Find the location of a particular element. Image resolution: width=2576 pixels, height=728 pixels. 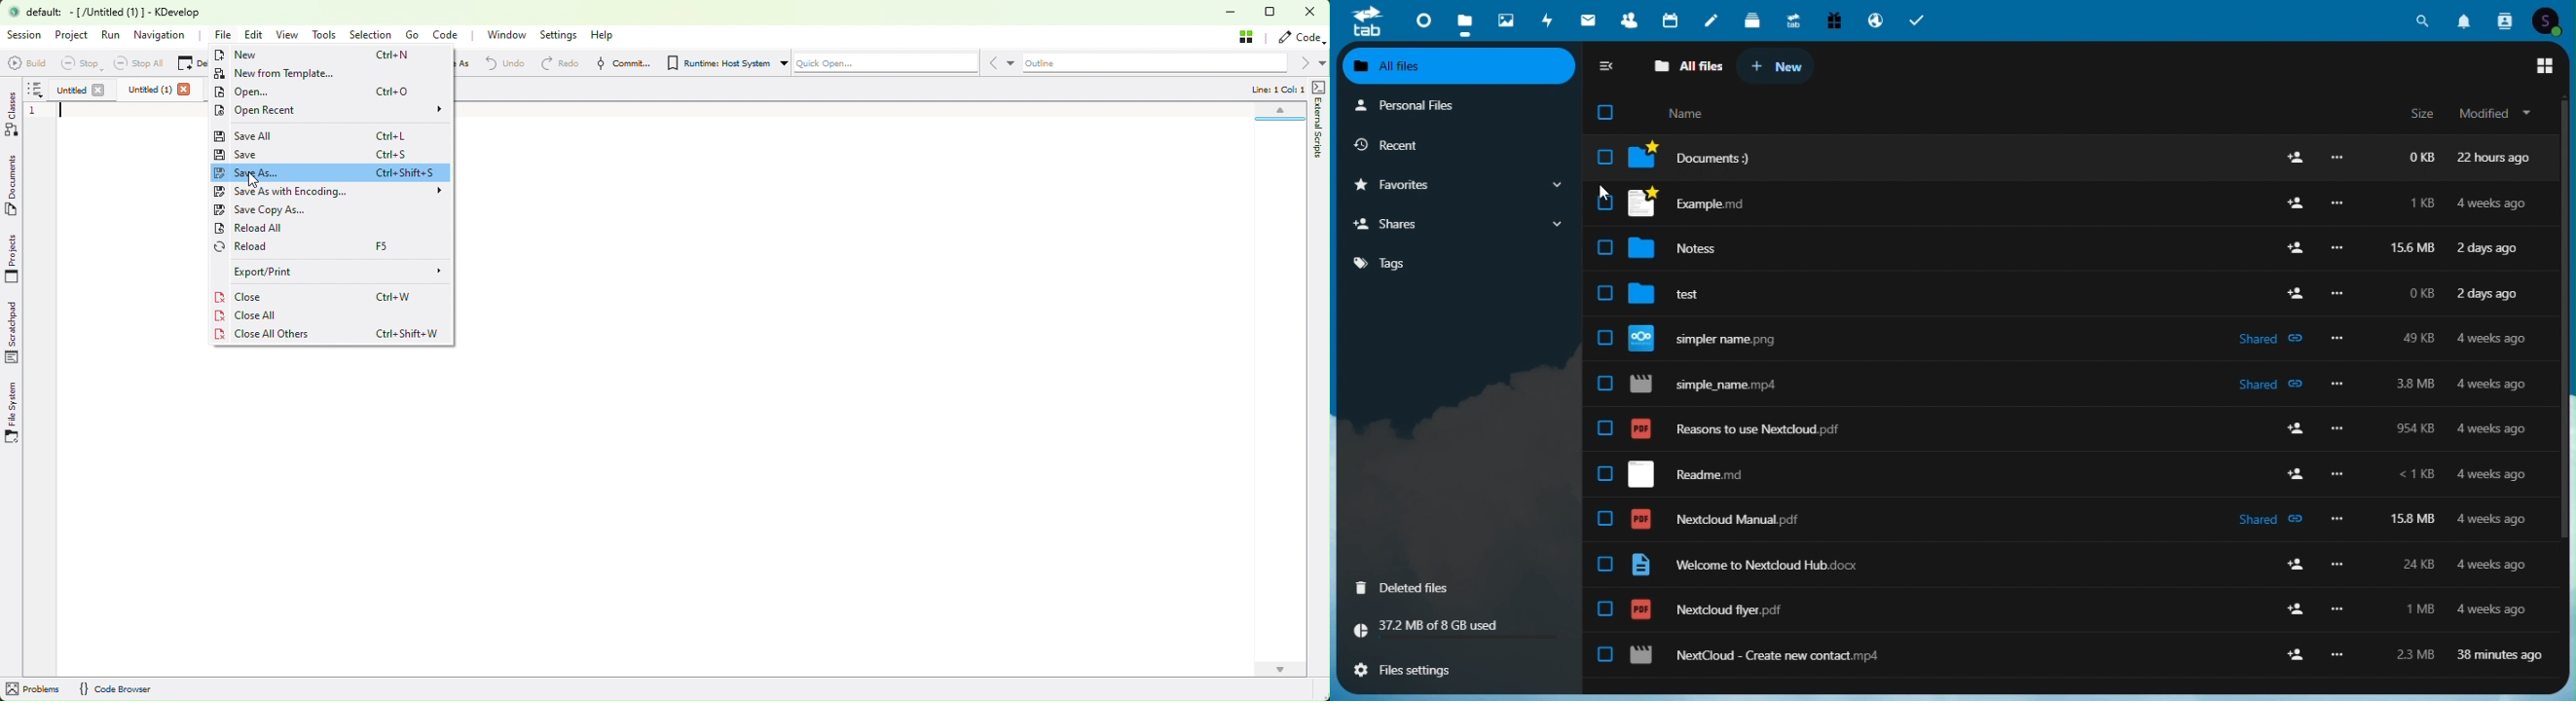

Dashboard is located at coordinates (1420, 20).